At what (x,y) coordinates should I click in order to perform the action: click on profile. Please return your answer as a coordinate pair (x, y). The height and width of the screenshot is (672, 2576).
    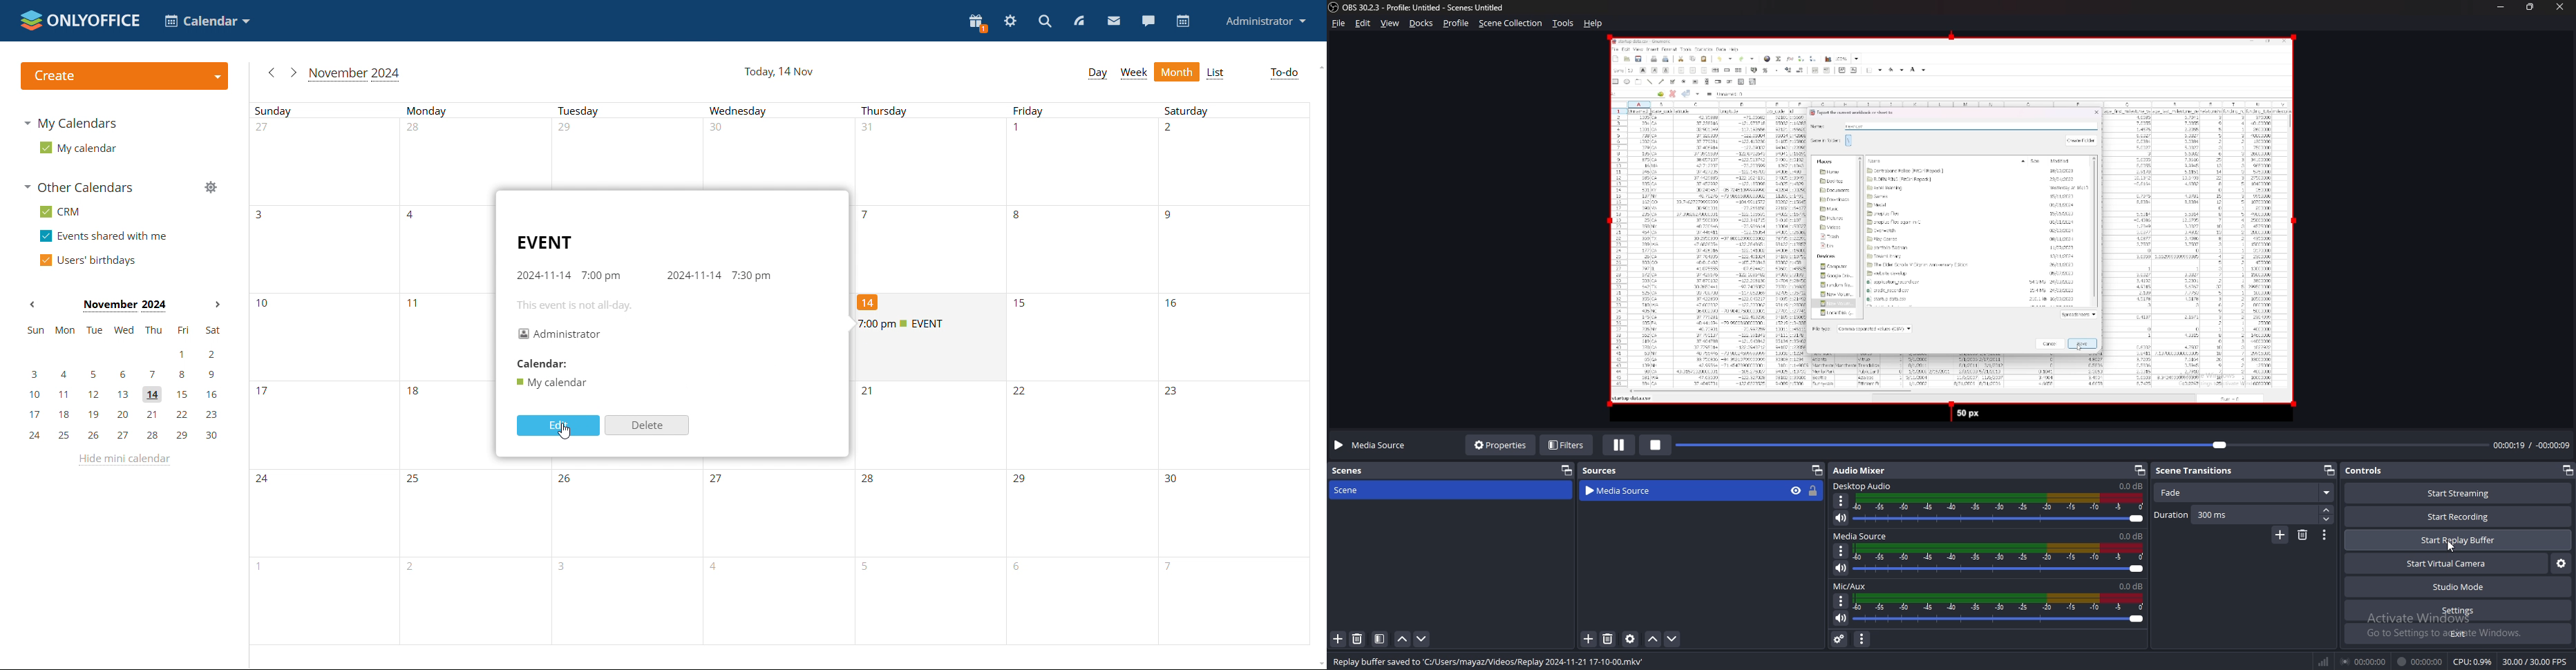
    Looking at the image, I should click on (1263, 22).